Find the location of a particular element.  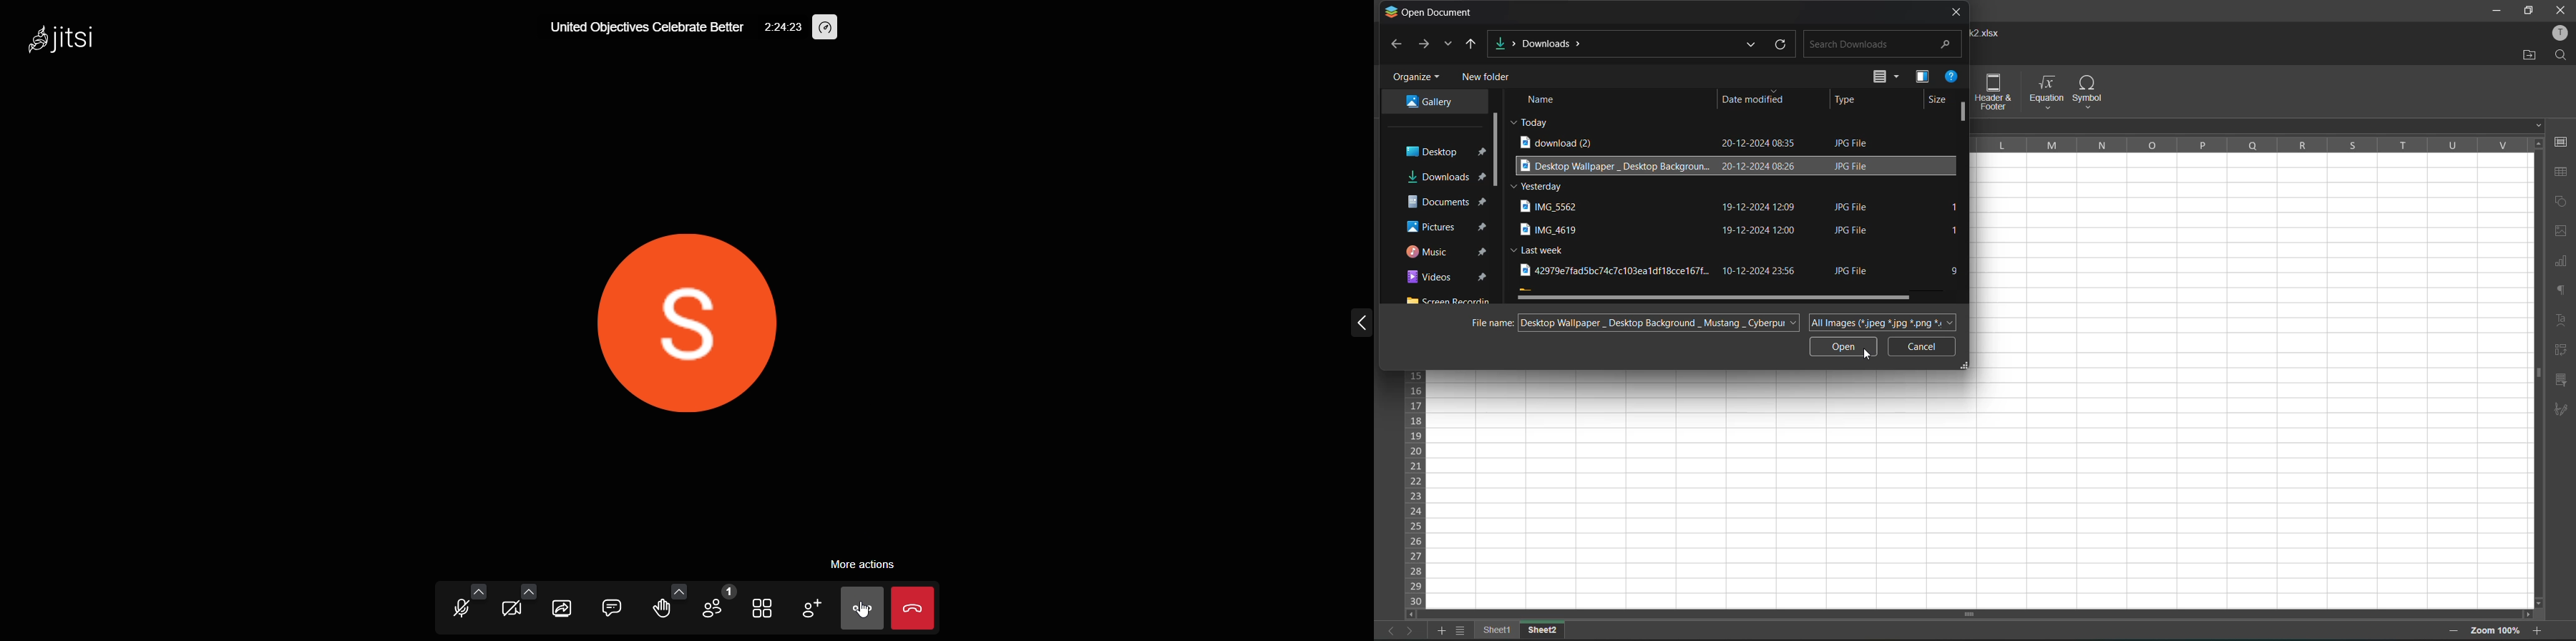

music is located at coordinates (1447, 250).